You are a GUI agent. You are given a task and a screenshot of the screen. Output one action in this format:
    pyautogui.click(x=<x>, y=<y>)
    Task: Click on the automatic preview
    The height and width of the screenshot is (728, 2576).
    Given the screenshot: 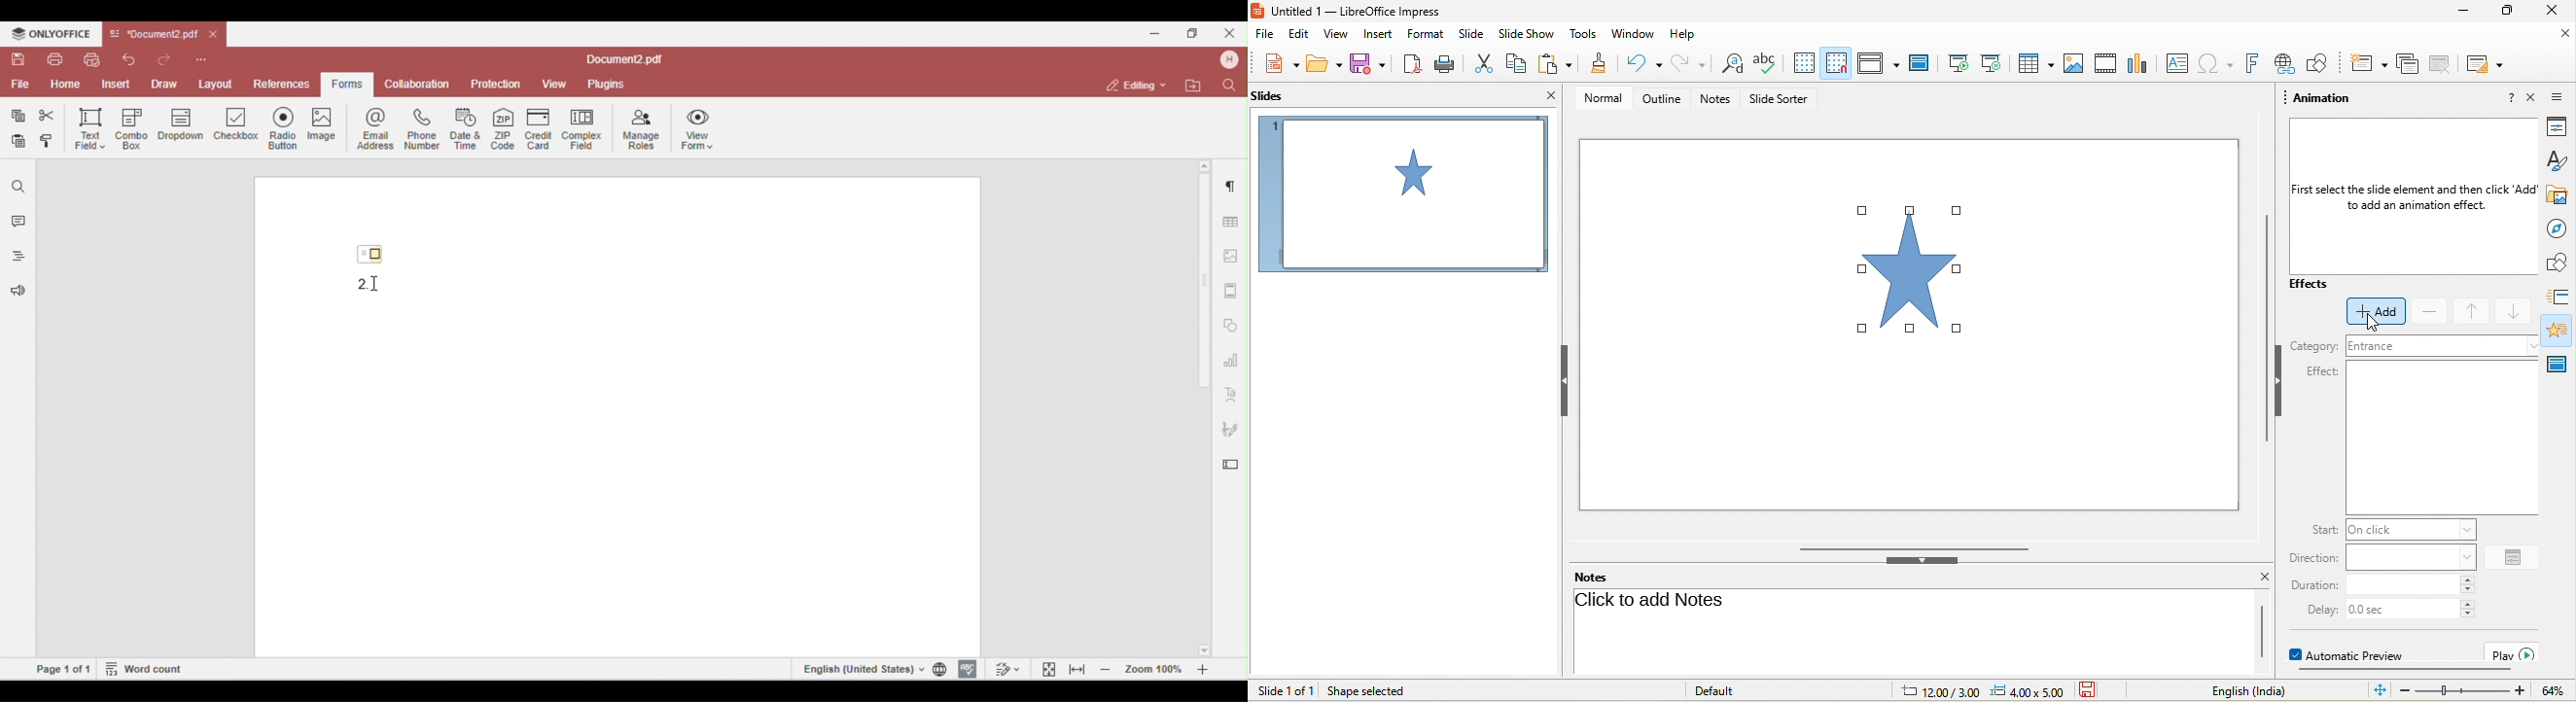 What is the action you would take?
    pyautogui.click(x=2351, y=654)
    